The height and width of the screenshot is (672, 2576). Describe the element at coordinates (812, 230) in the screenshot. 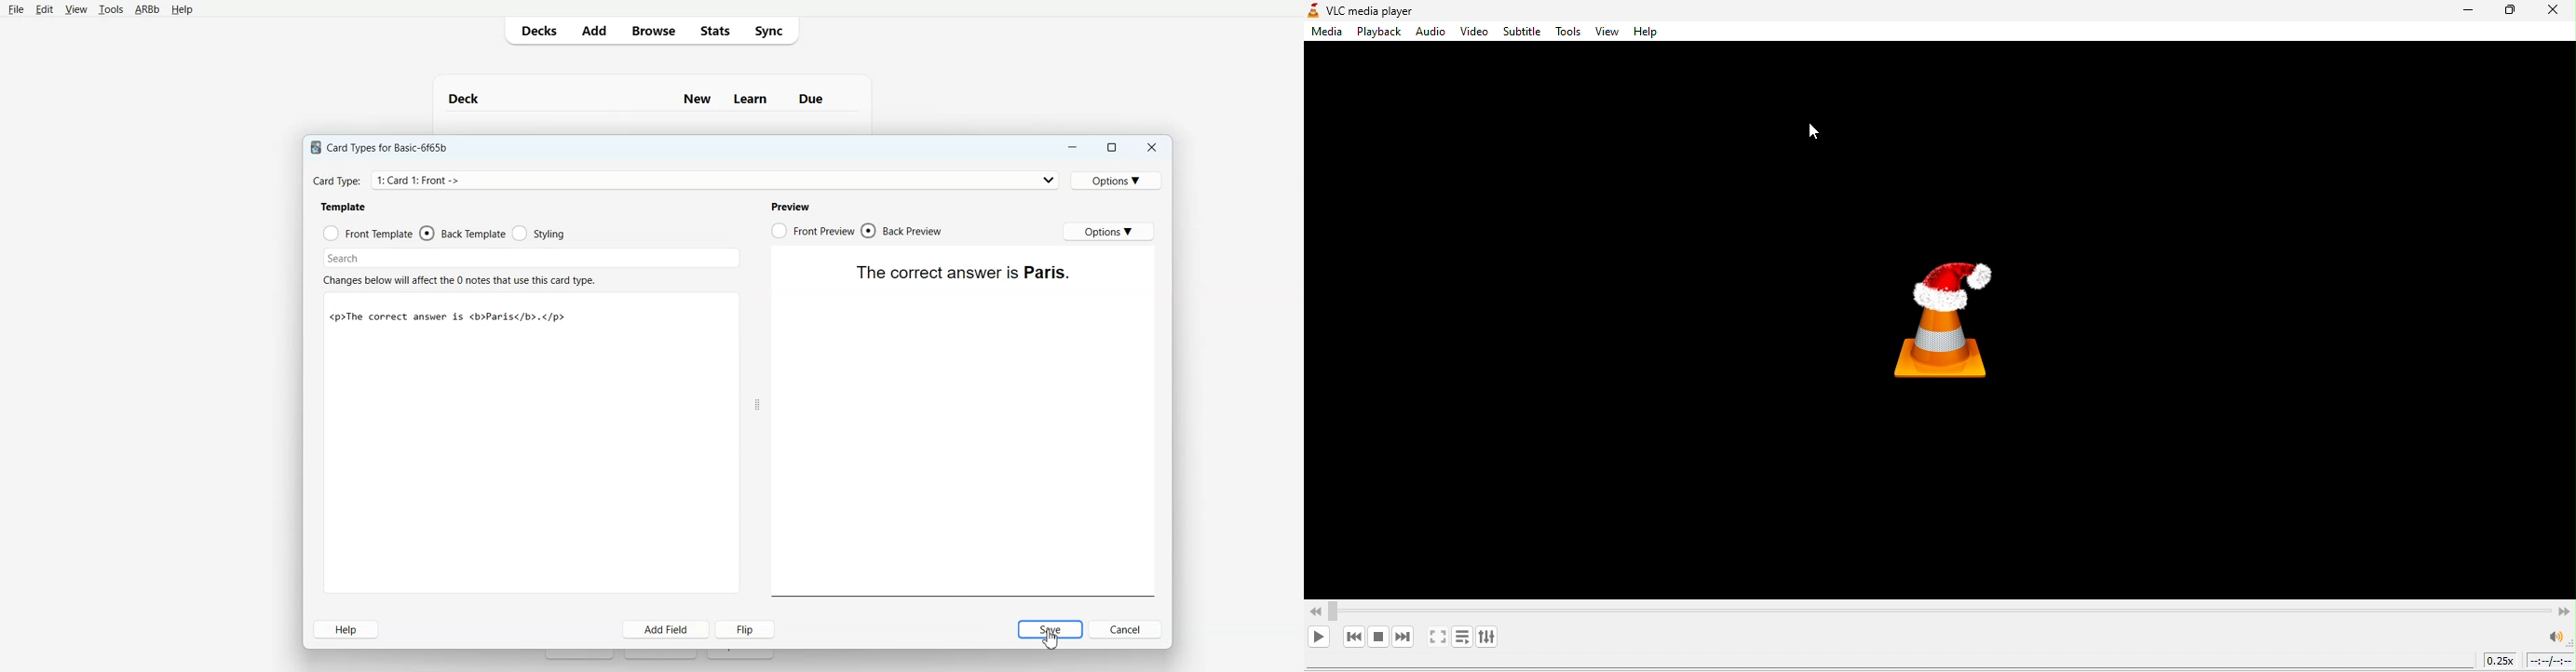

I see `Front Preview` at that location.